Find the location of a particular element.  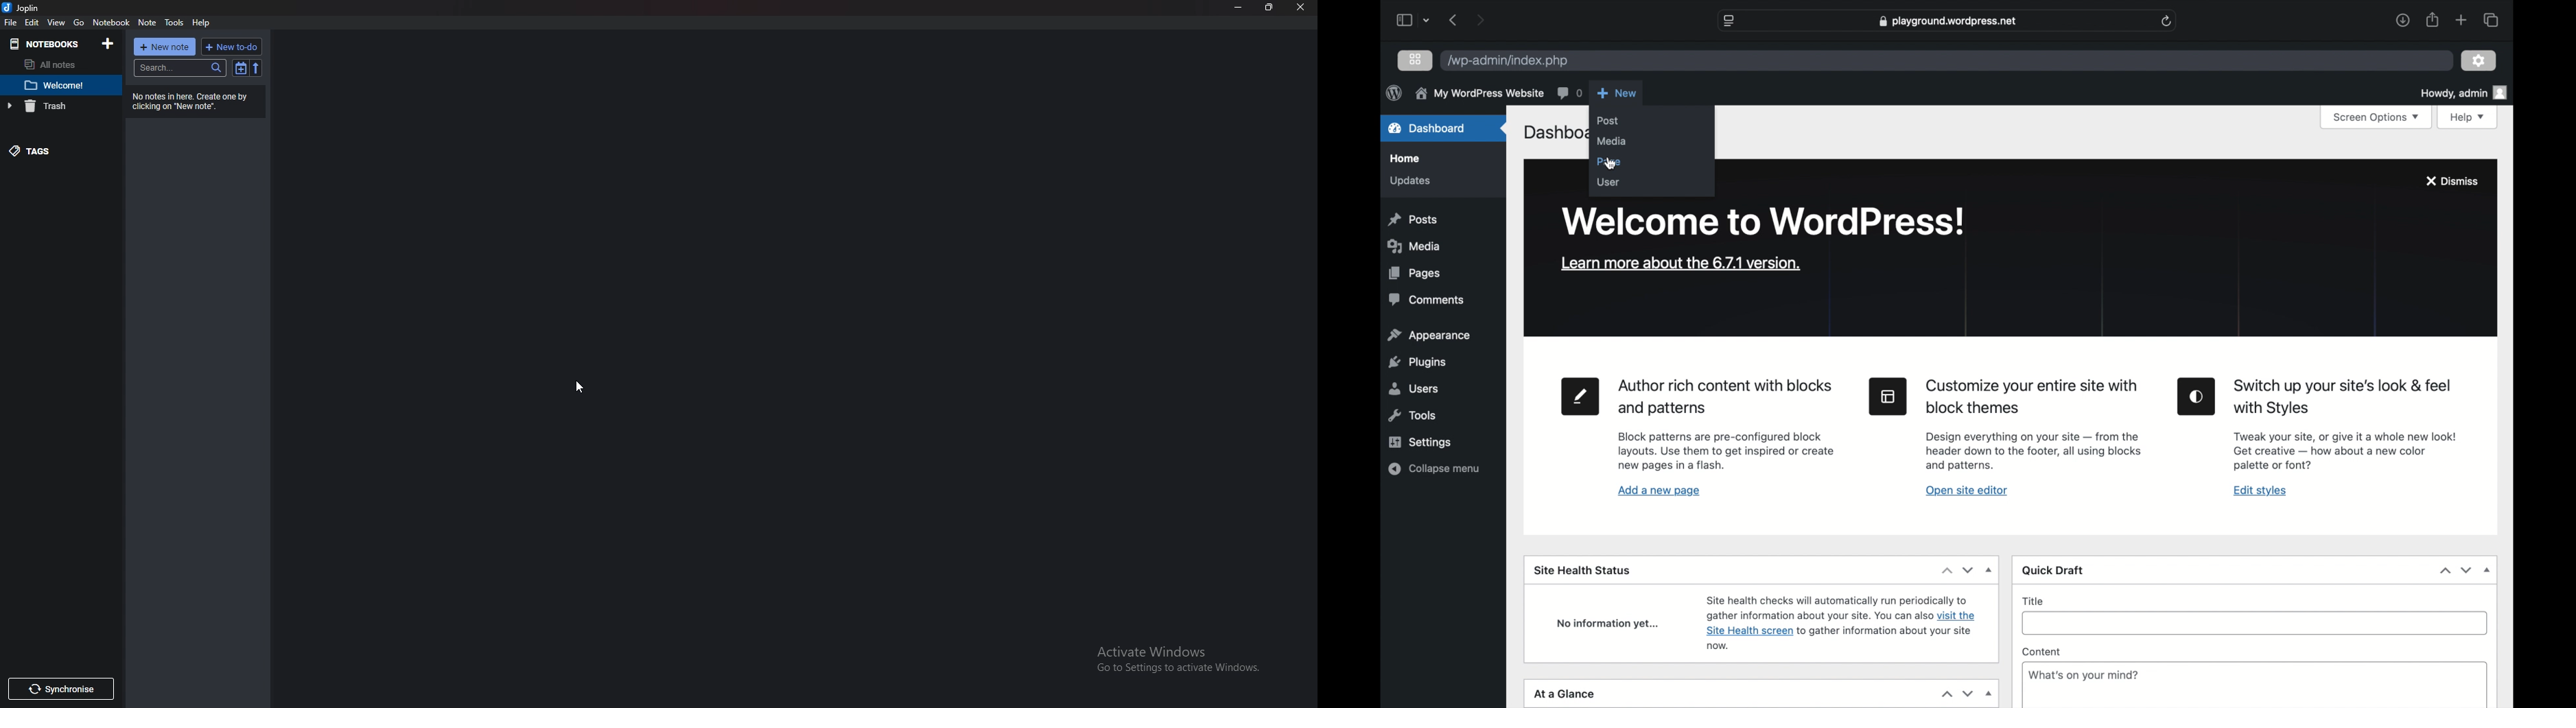

Notebook is located at coordinates (112, 22).